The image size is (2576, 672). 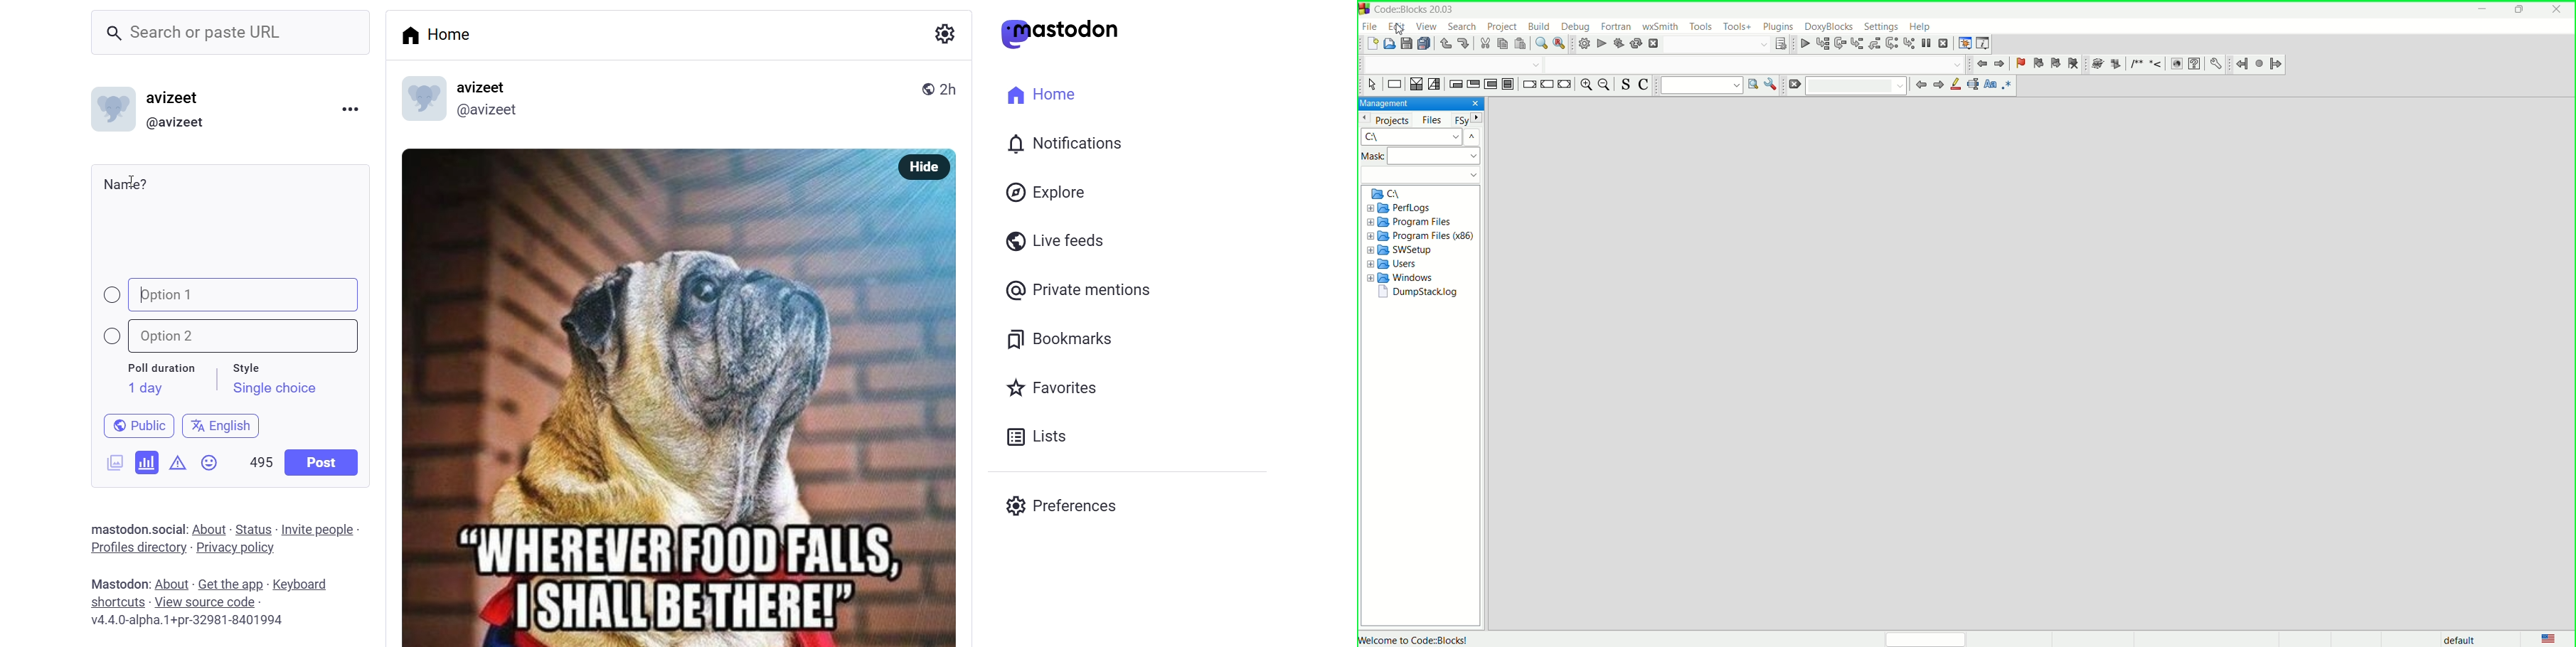 What do you see at coordinates (1421, 157) in the screenshot?
I see `masic` at bounding box center [1421, 157].